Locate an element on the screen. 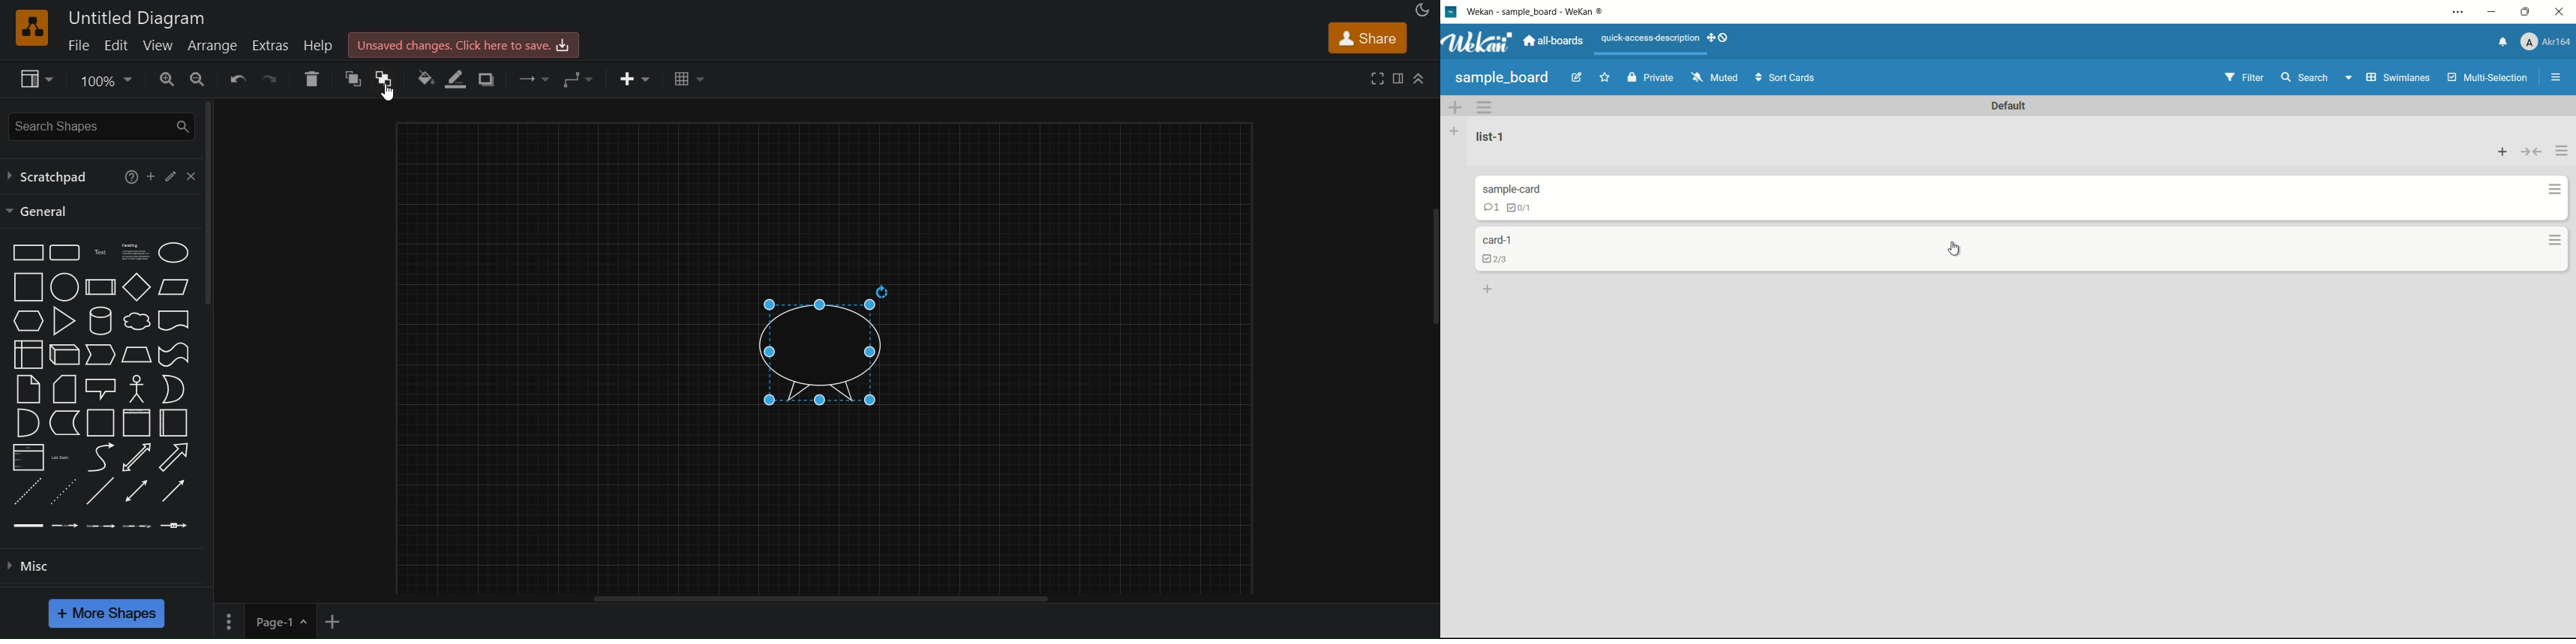 This screenshot has width=2576, height=644. zoom is located at coordinates (107, 80).